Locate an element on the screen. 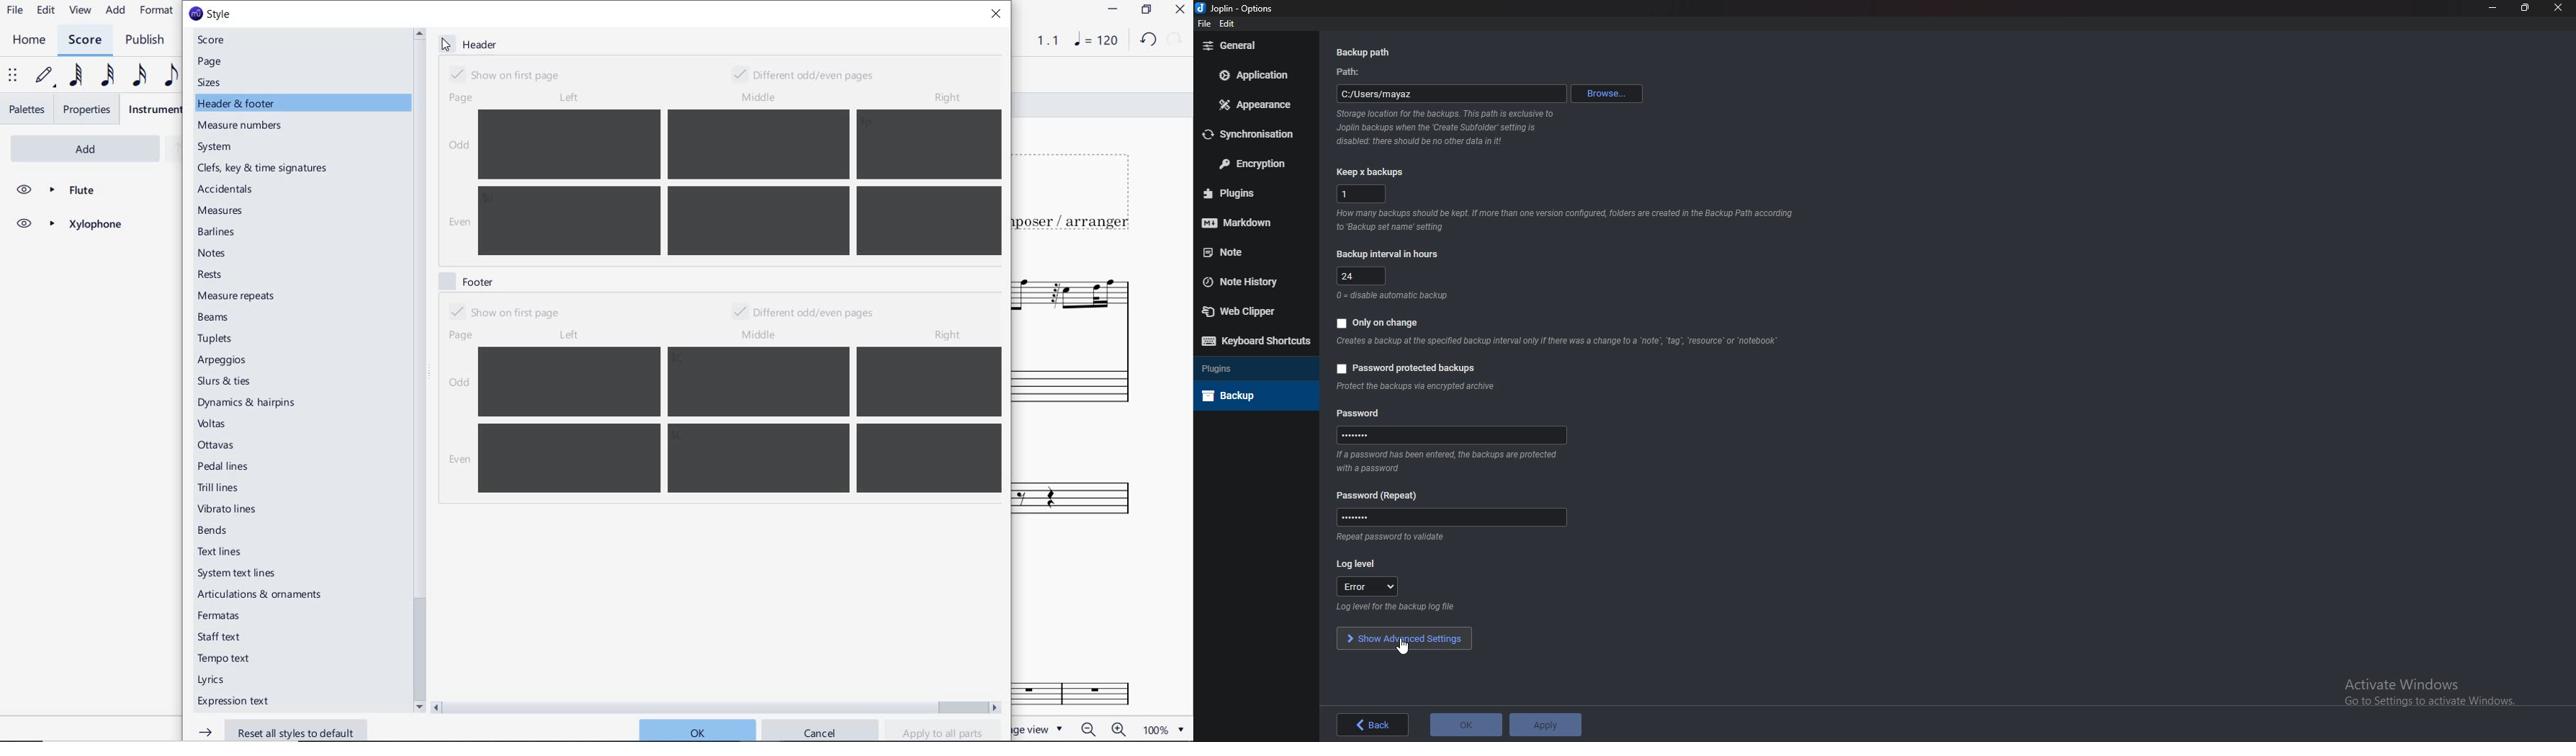 This screenshot has width=2576, height=756. Info is located at coordinates (1399, 605).